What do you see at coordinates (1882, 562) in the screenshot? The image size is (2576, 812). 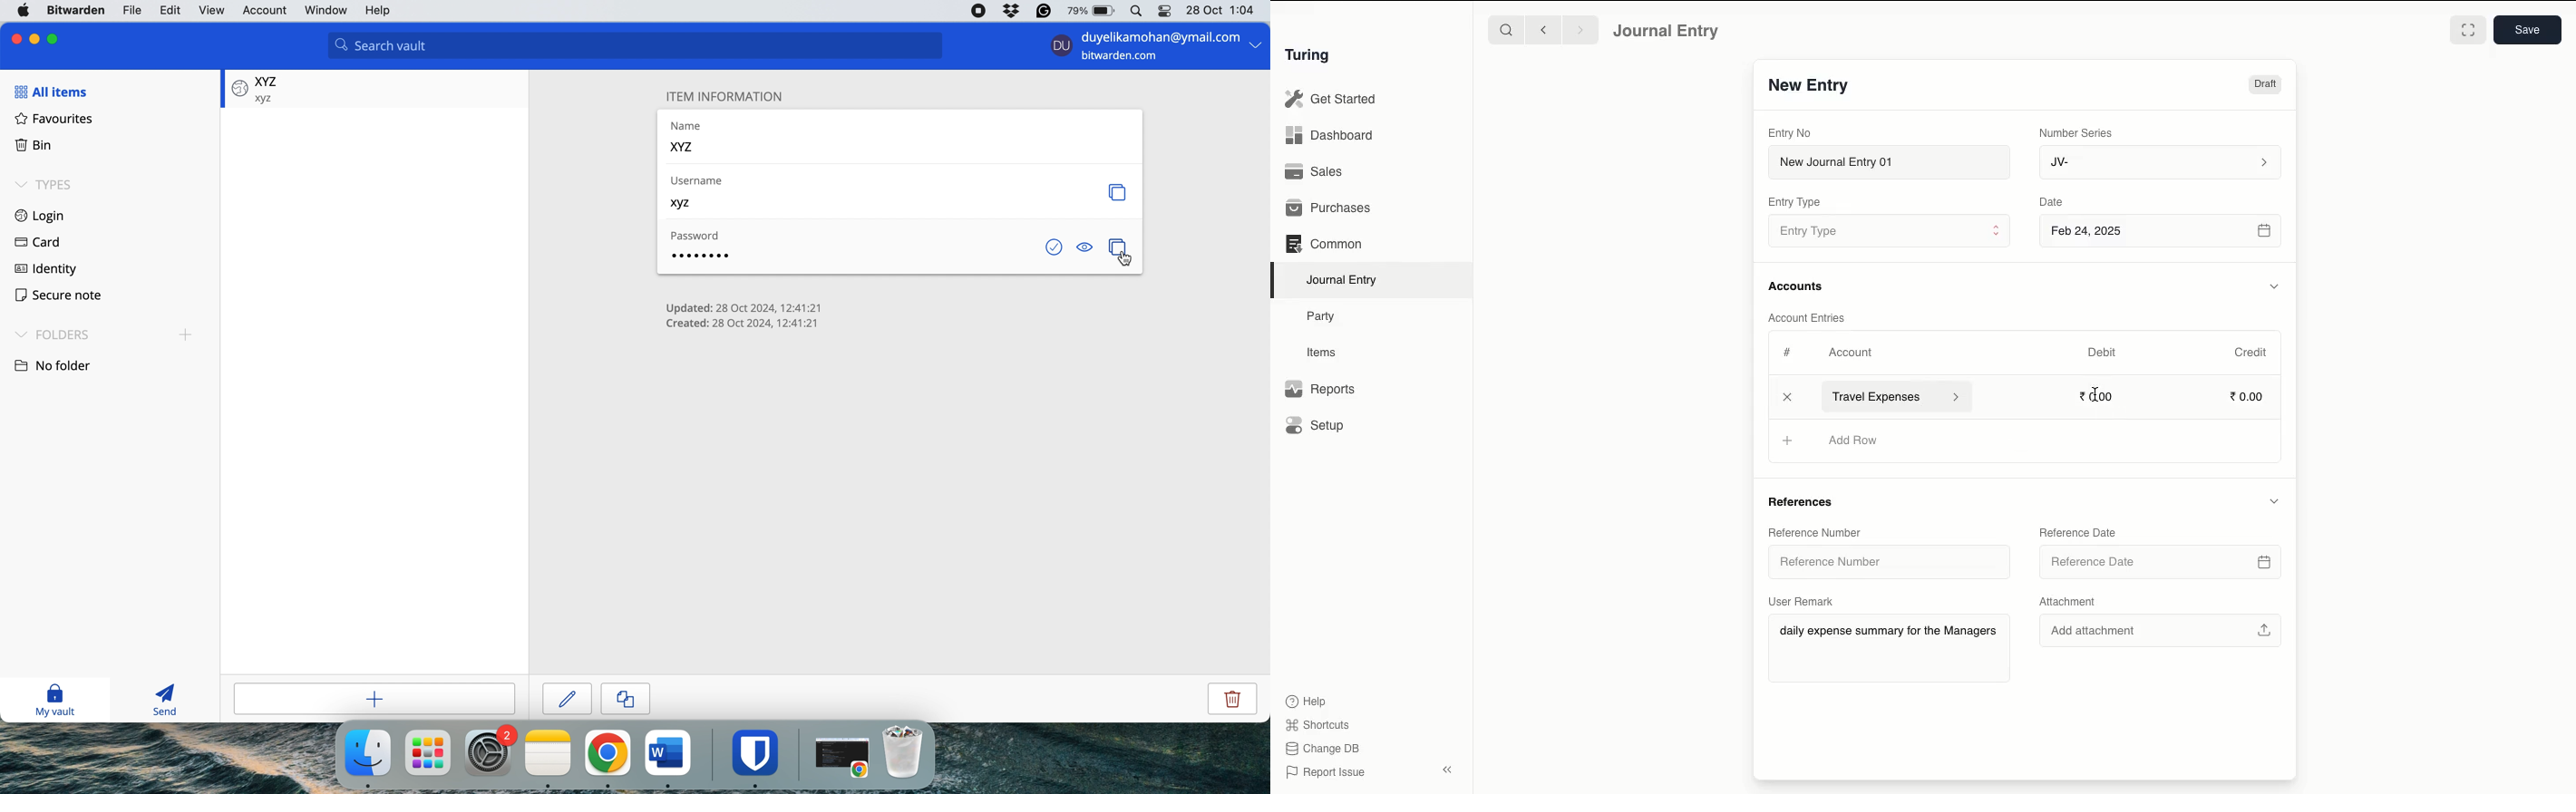 I see `Reference Number` at bounding box center [1882, 562].